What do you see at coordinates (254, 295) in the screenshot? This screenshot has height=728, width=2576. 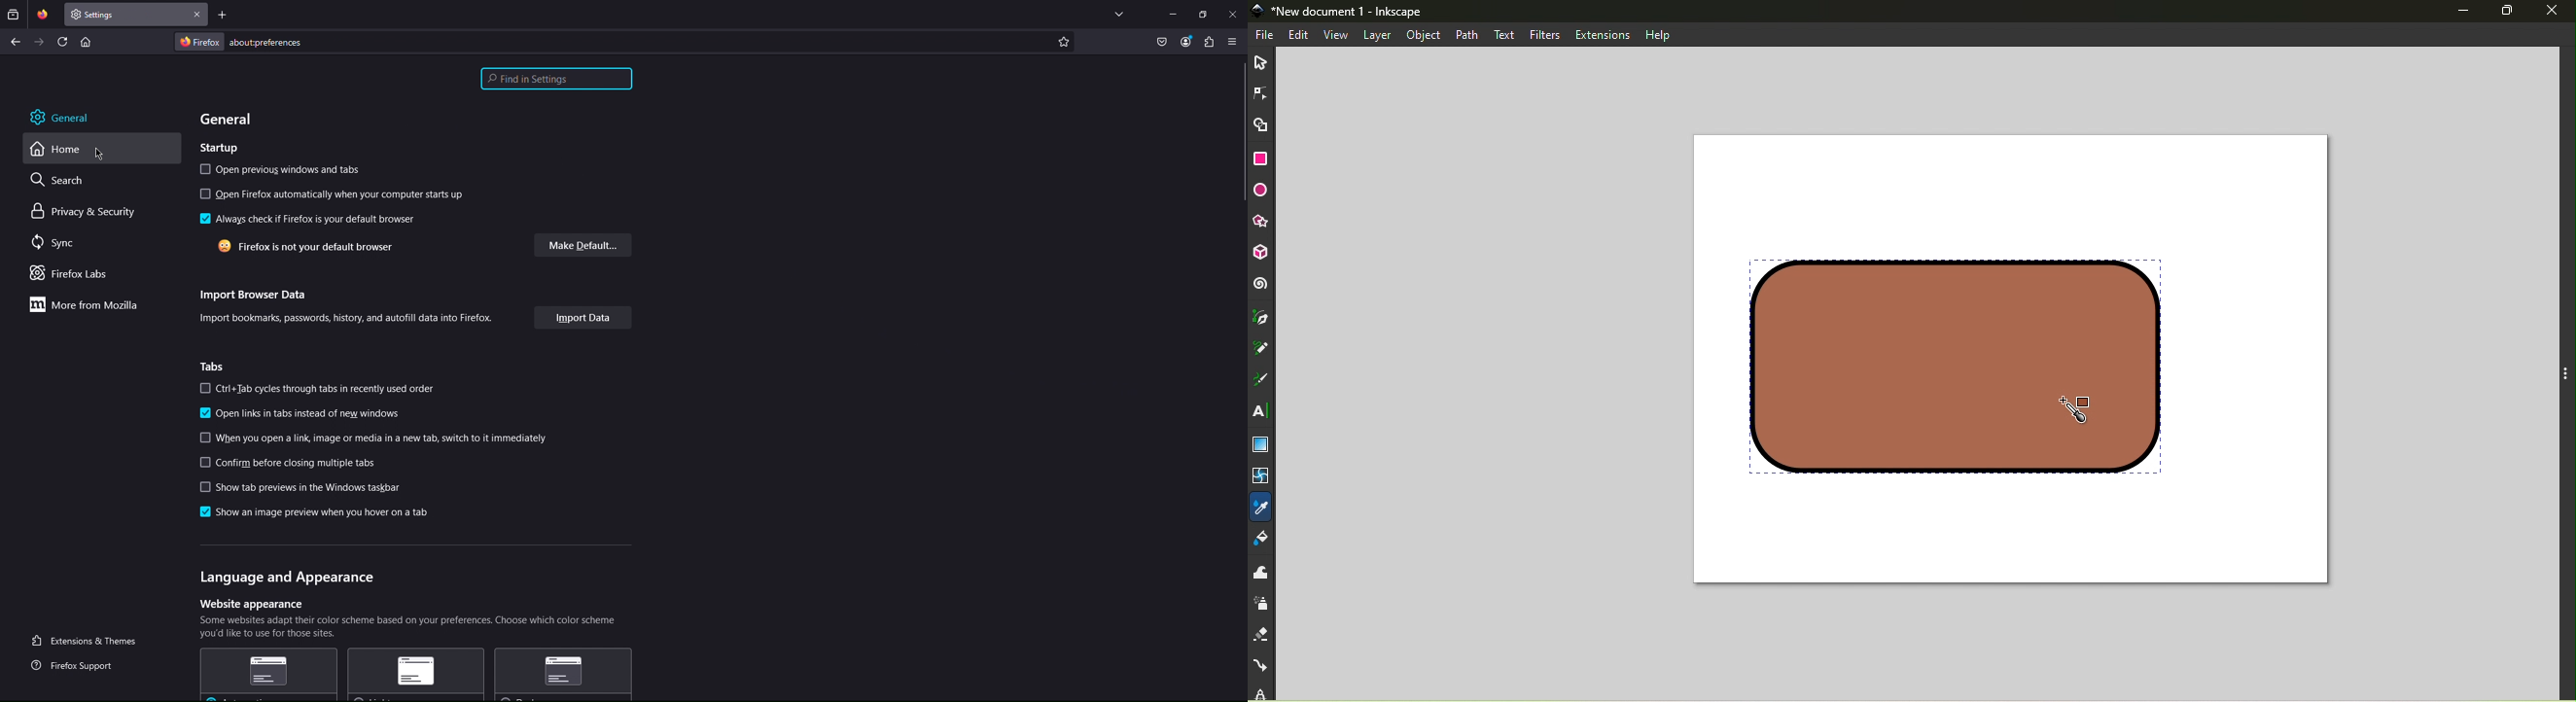 I see `Import Browser Data` at bounding box center [254, 295].